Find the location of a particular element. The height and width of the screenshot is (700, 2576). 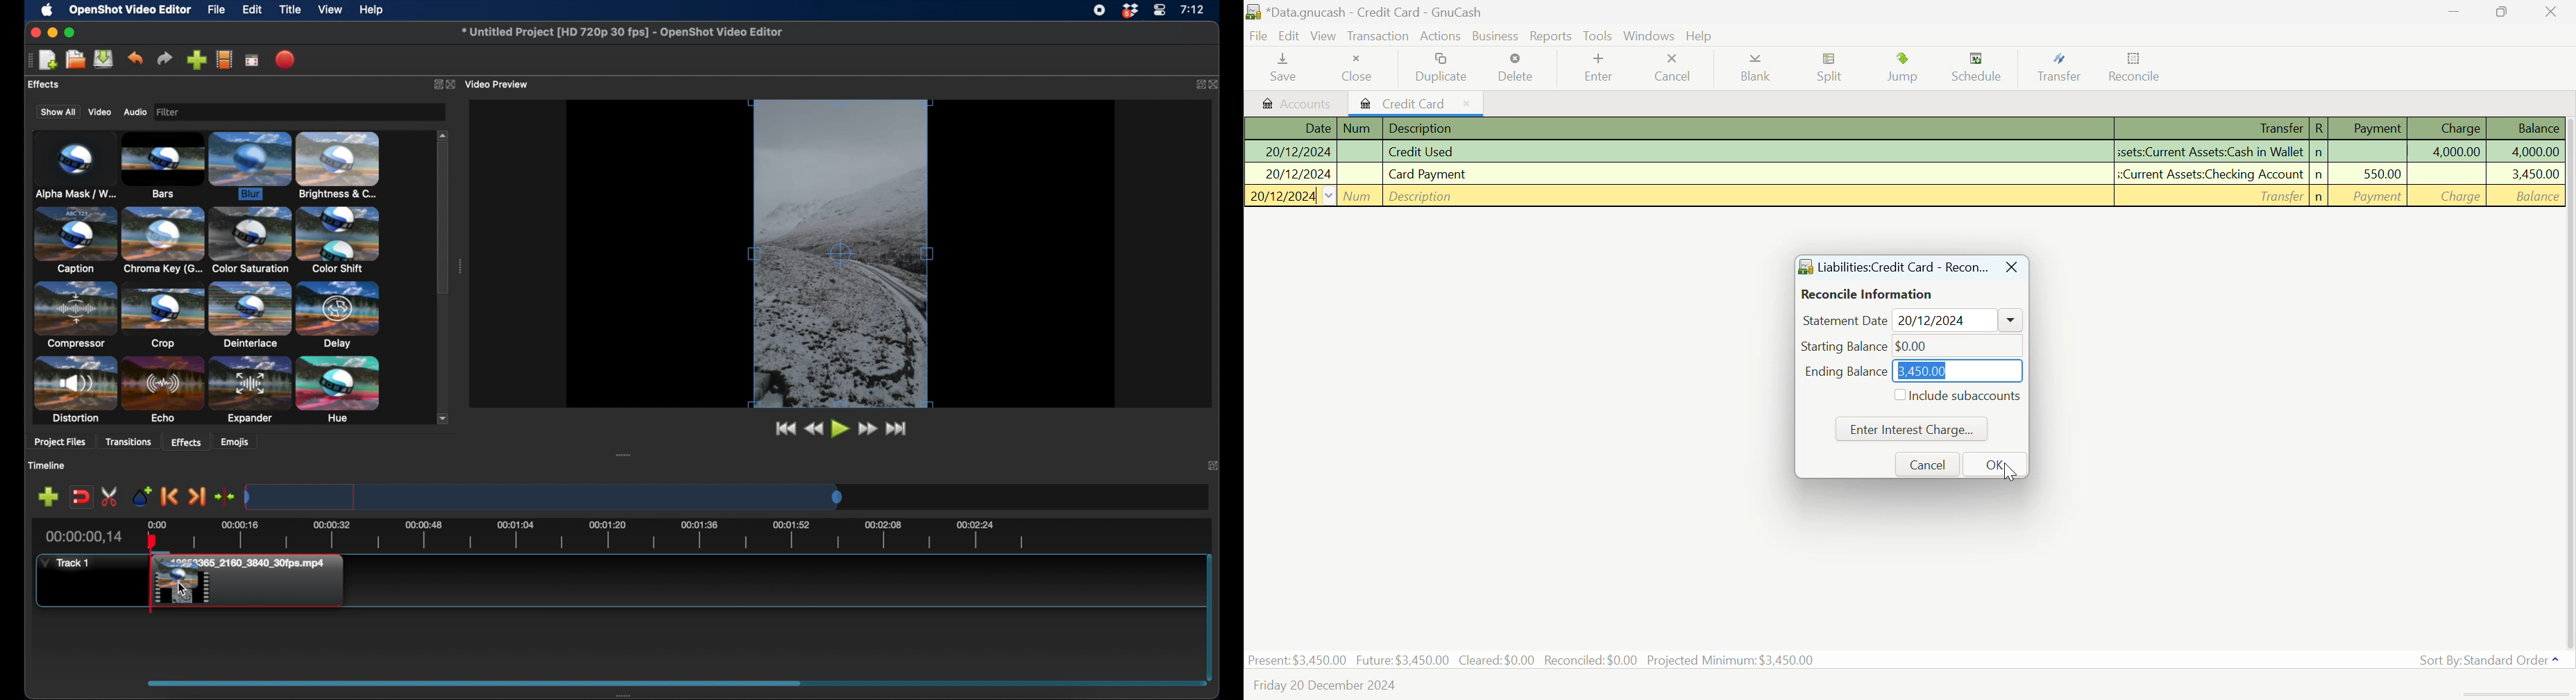

Jump is located at coordinates (1903, 69).